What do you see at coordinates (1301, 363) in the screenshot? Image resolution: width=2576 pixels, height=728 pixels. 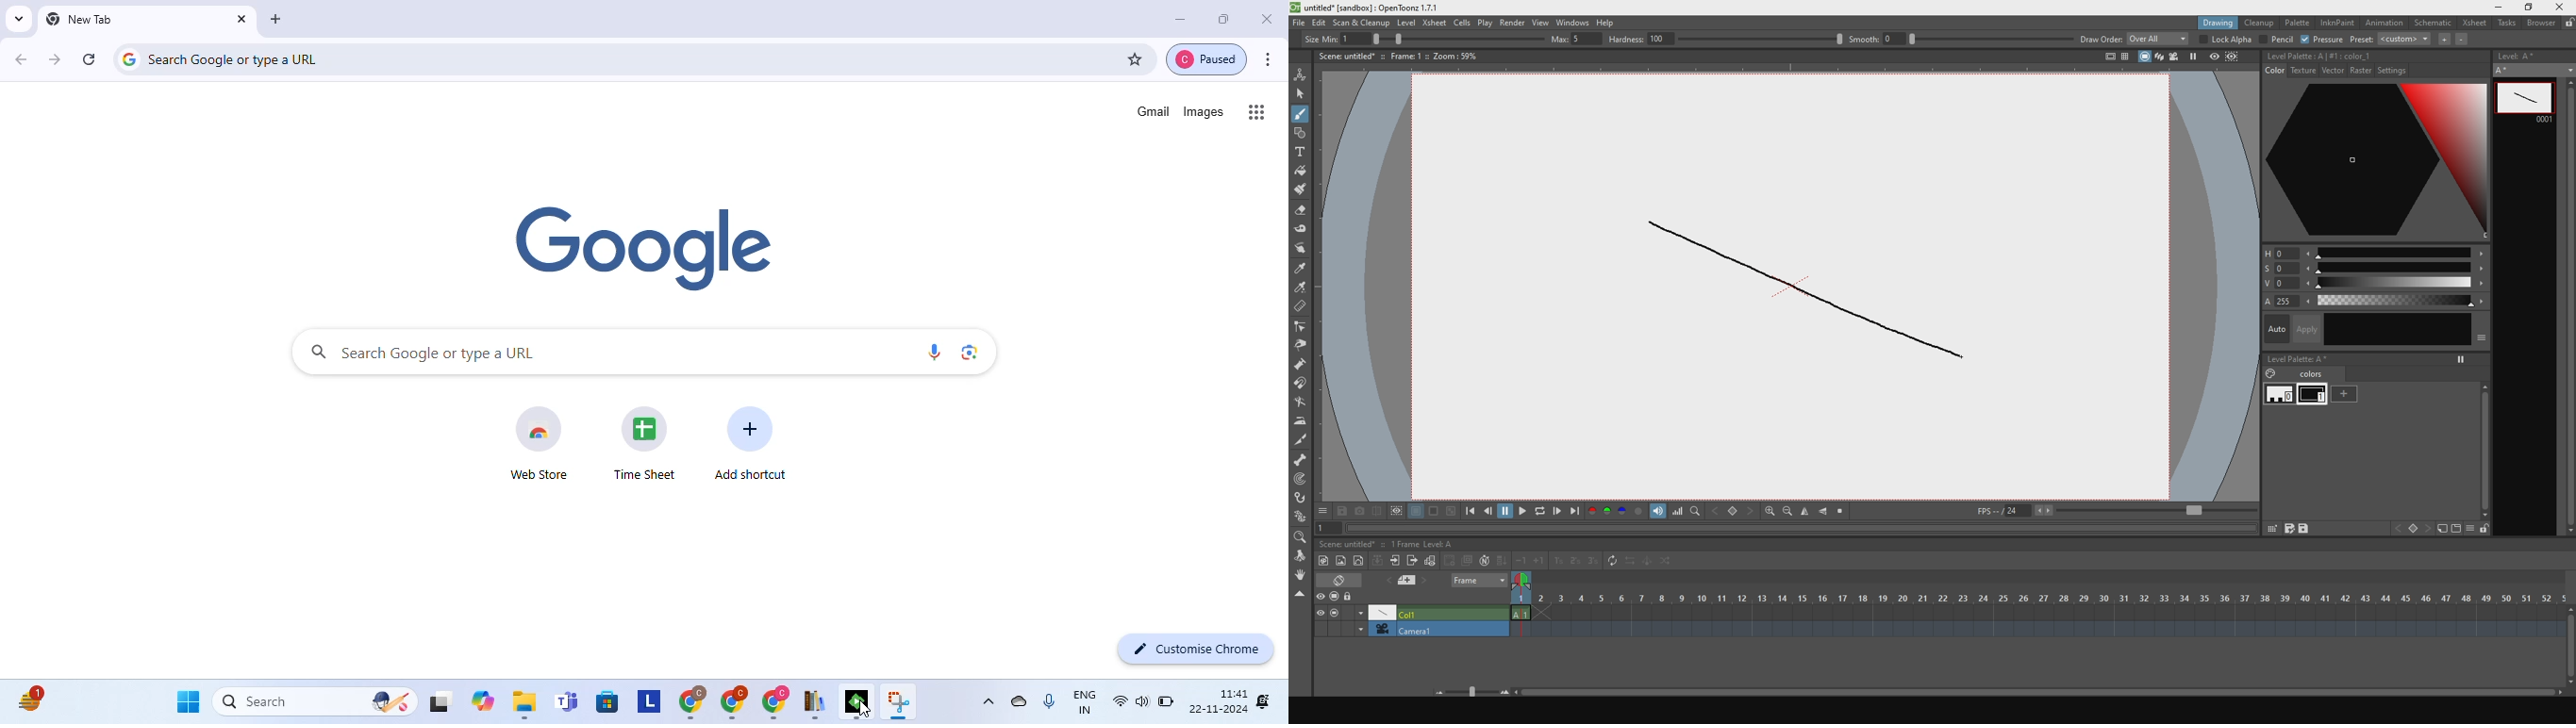 I see `inflate` at bounding box center [1301, 363].